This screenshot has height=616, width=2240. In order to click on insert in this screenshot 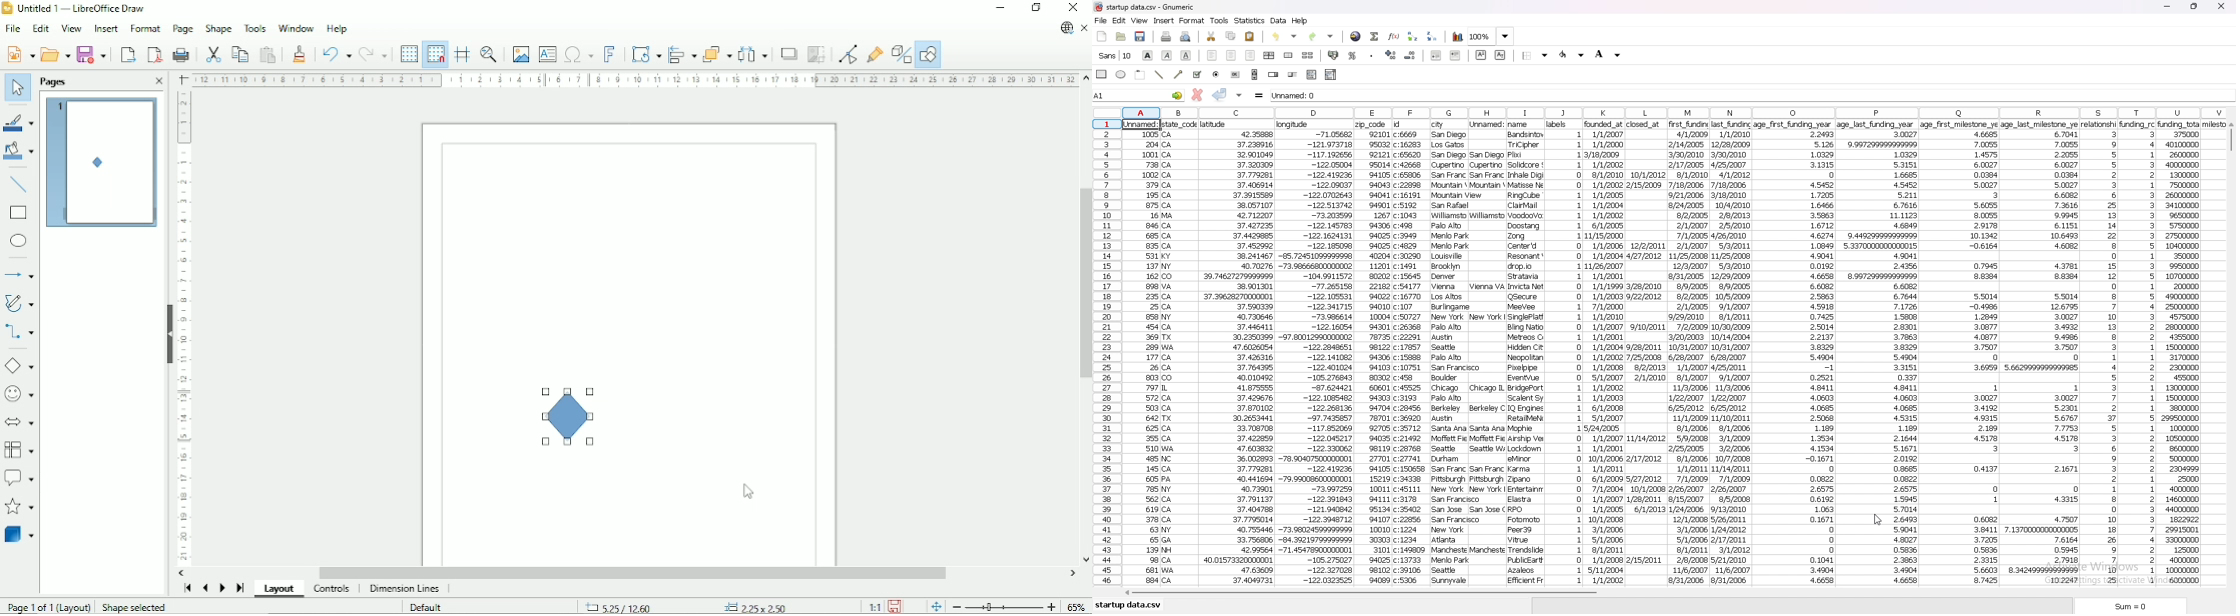, I will do `click(1164, 21)`.